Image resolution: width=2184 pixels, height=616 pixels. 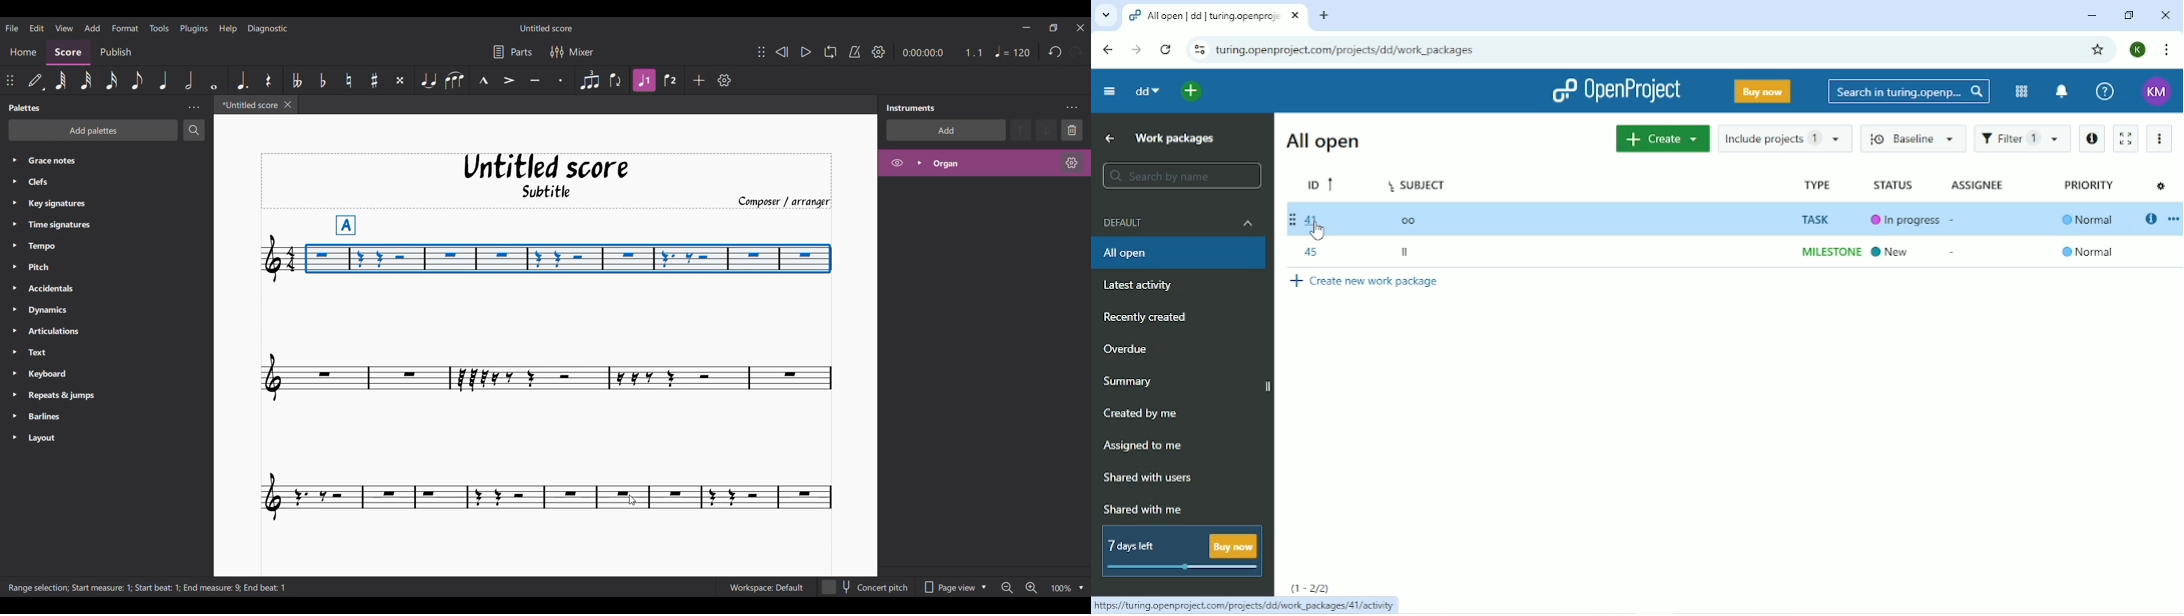 What do you see at coordinates (2127, 137) in the screenshot?
I see `Activate zen mode` at bounding box center [2127, 137].